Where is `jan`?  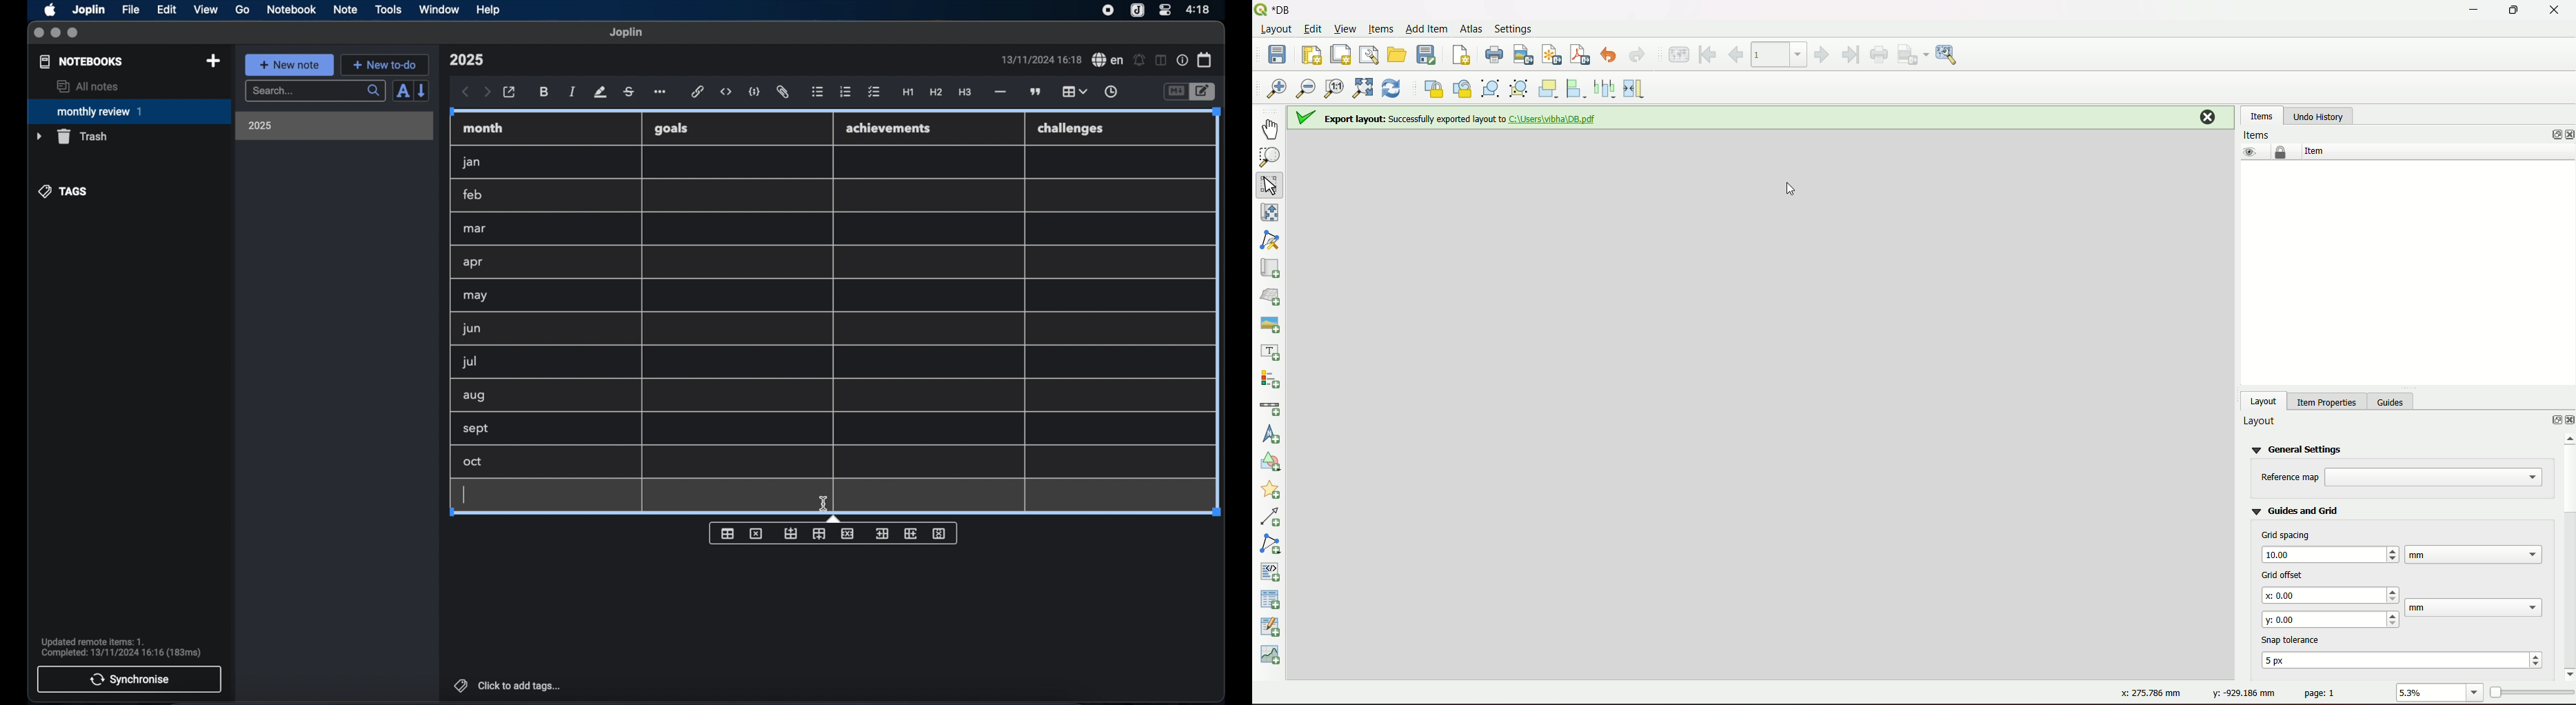
jan is located at coordinates (472, 163).